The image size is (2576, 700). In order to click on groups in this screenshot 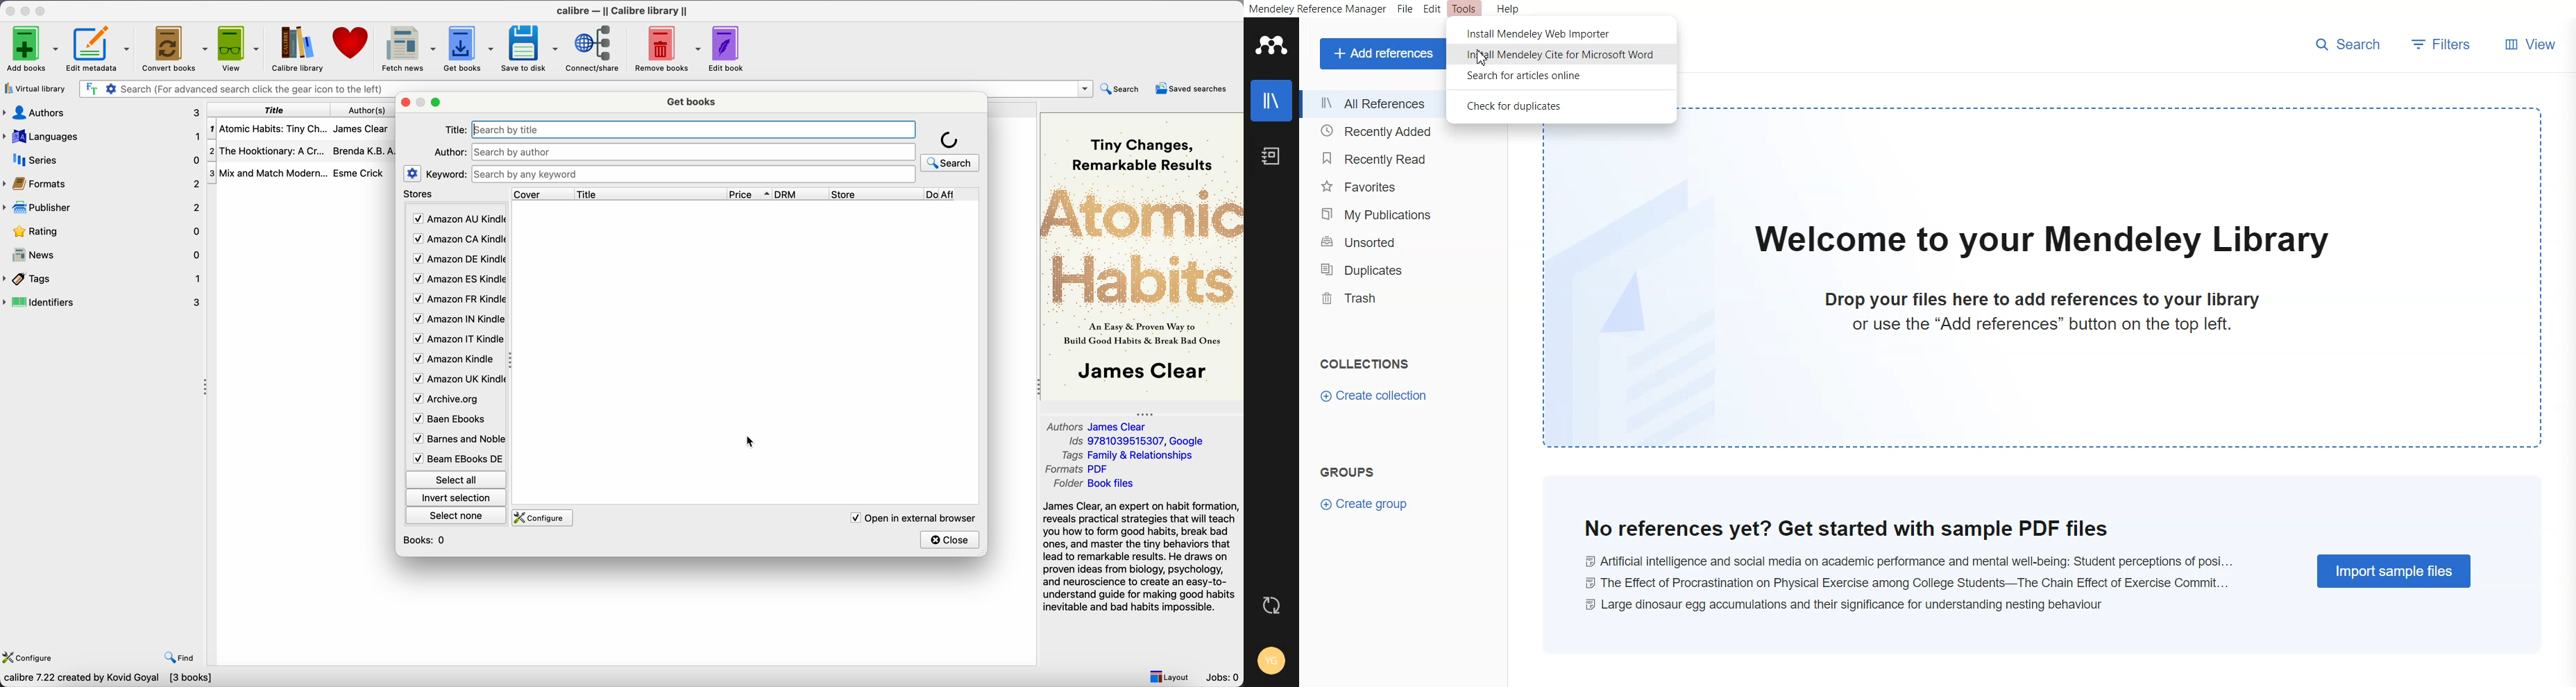, I will do `click(1348, 472)`.